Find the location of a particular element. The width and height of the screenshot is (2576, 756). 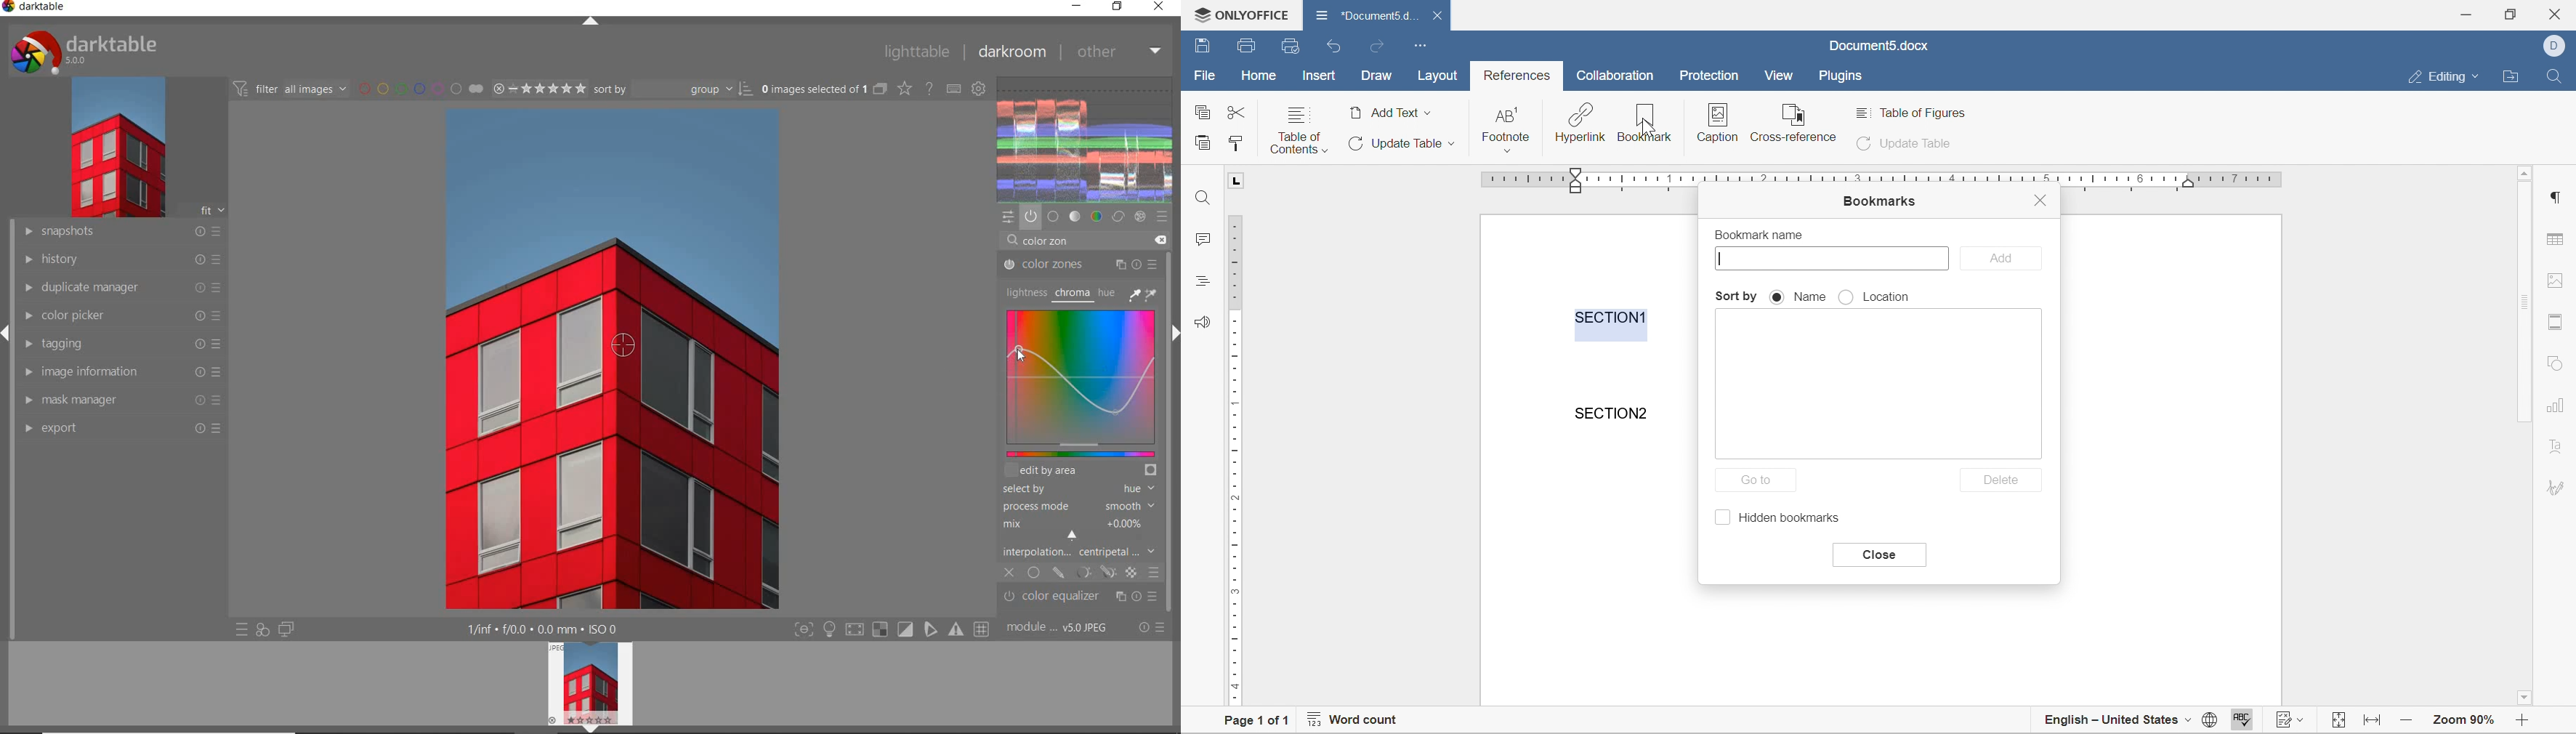

soft proofing is located at coordinates (906, 629).